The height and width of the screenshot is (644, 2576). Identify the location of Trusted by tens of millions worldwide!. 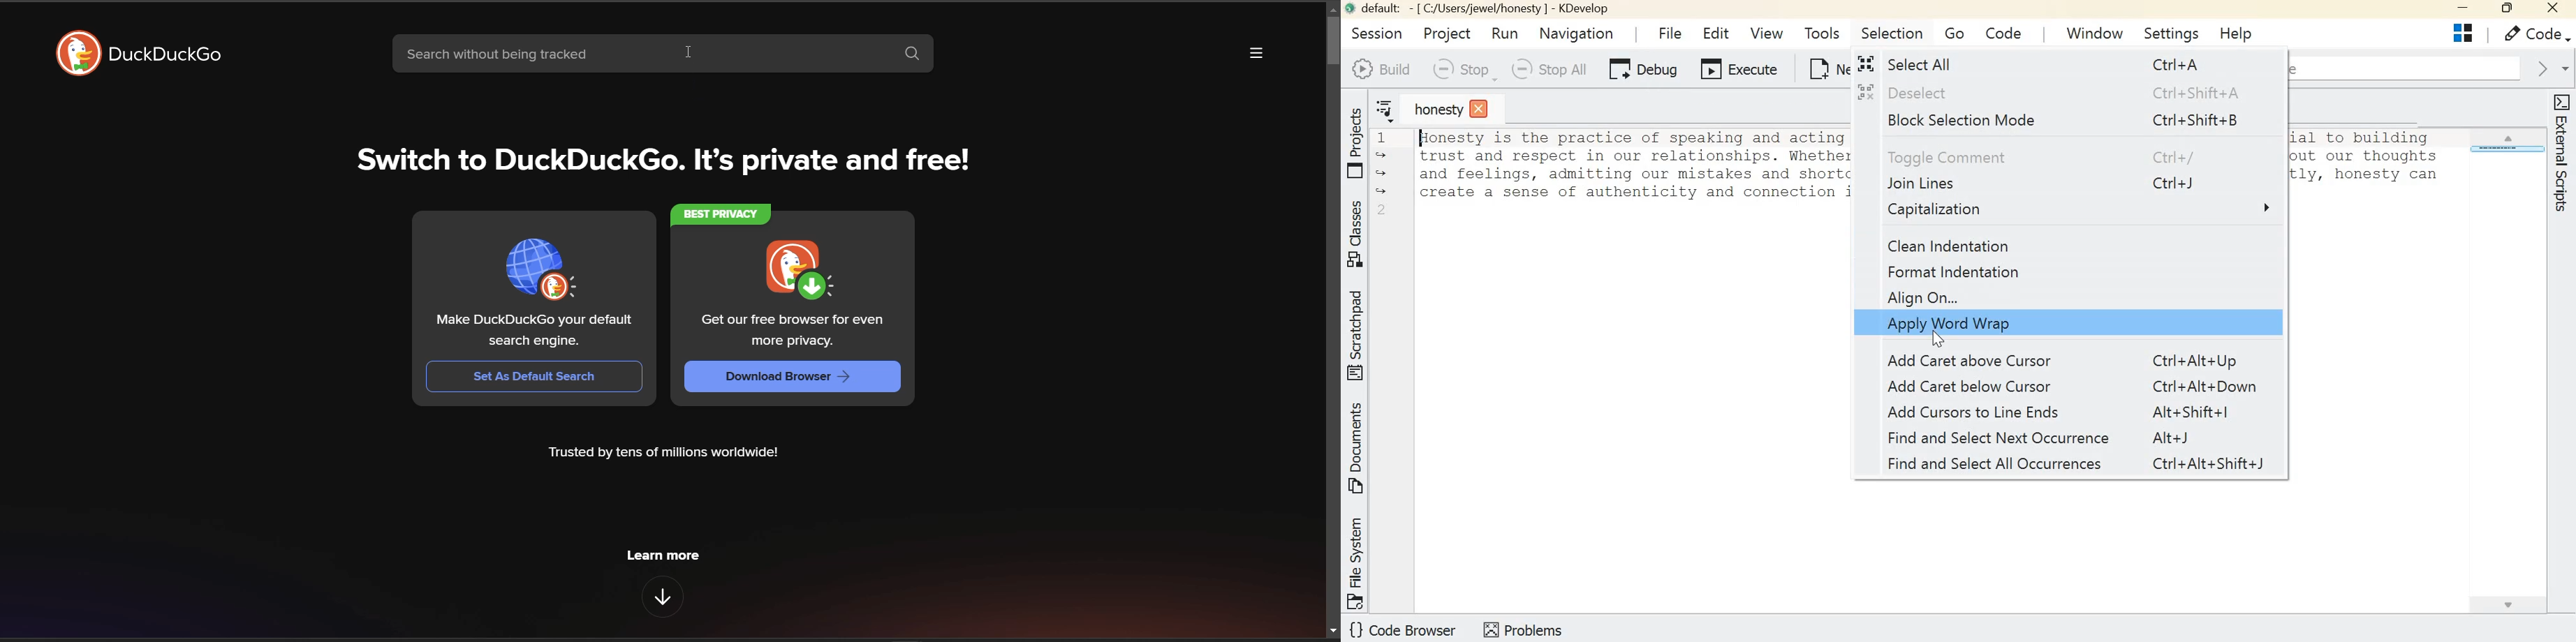
(665, 454).